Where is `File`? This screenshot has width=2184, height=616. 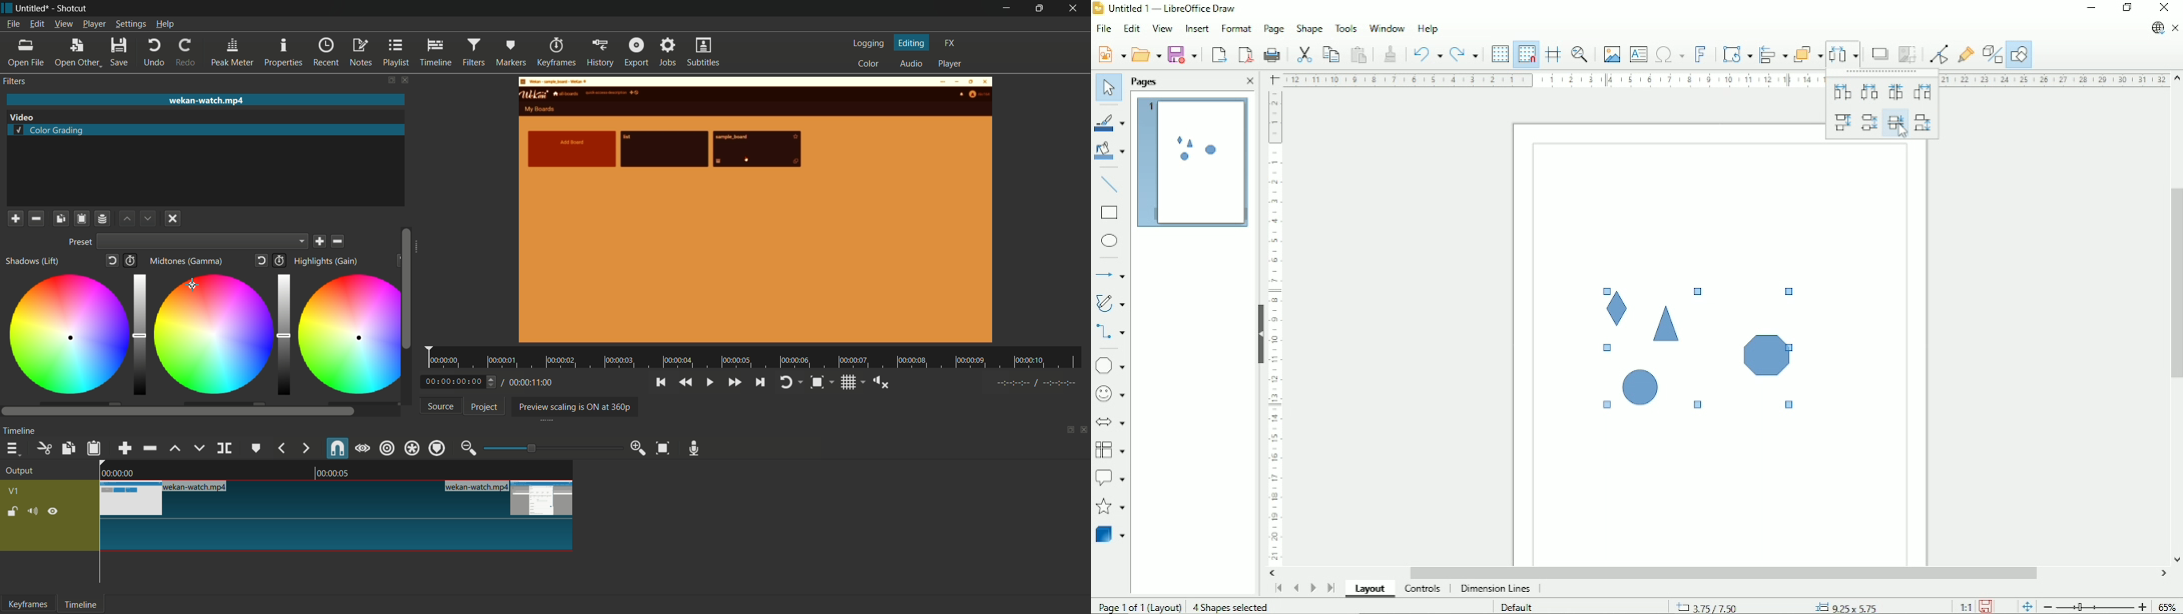
File is located at coordinates (1103, 28).